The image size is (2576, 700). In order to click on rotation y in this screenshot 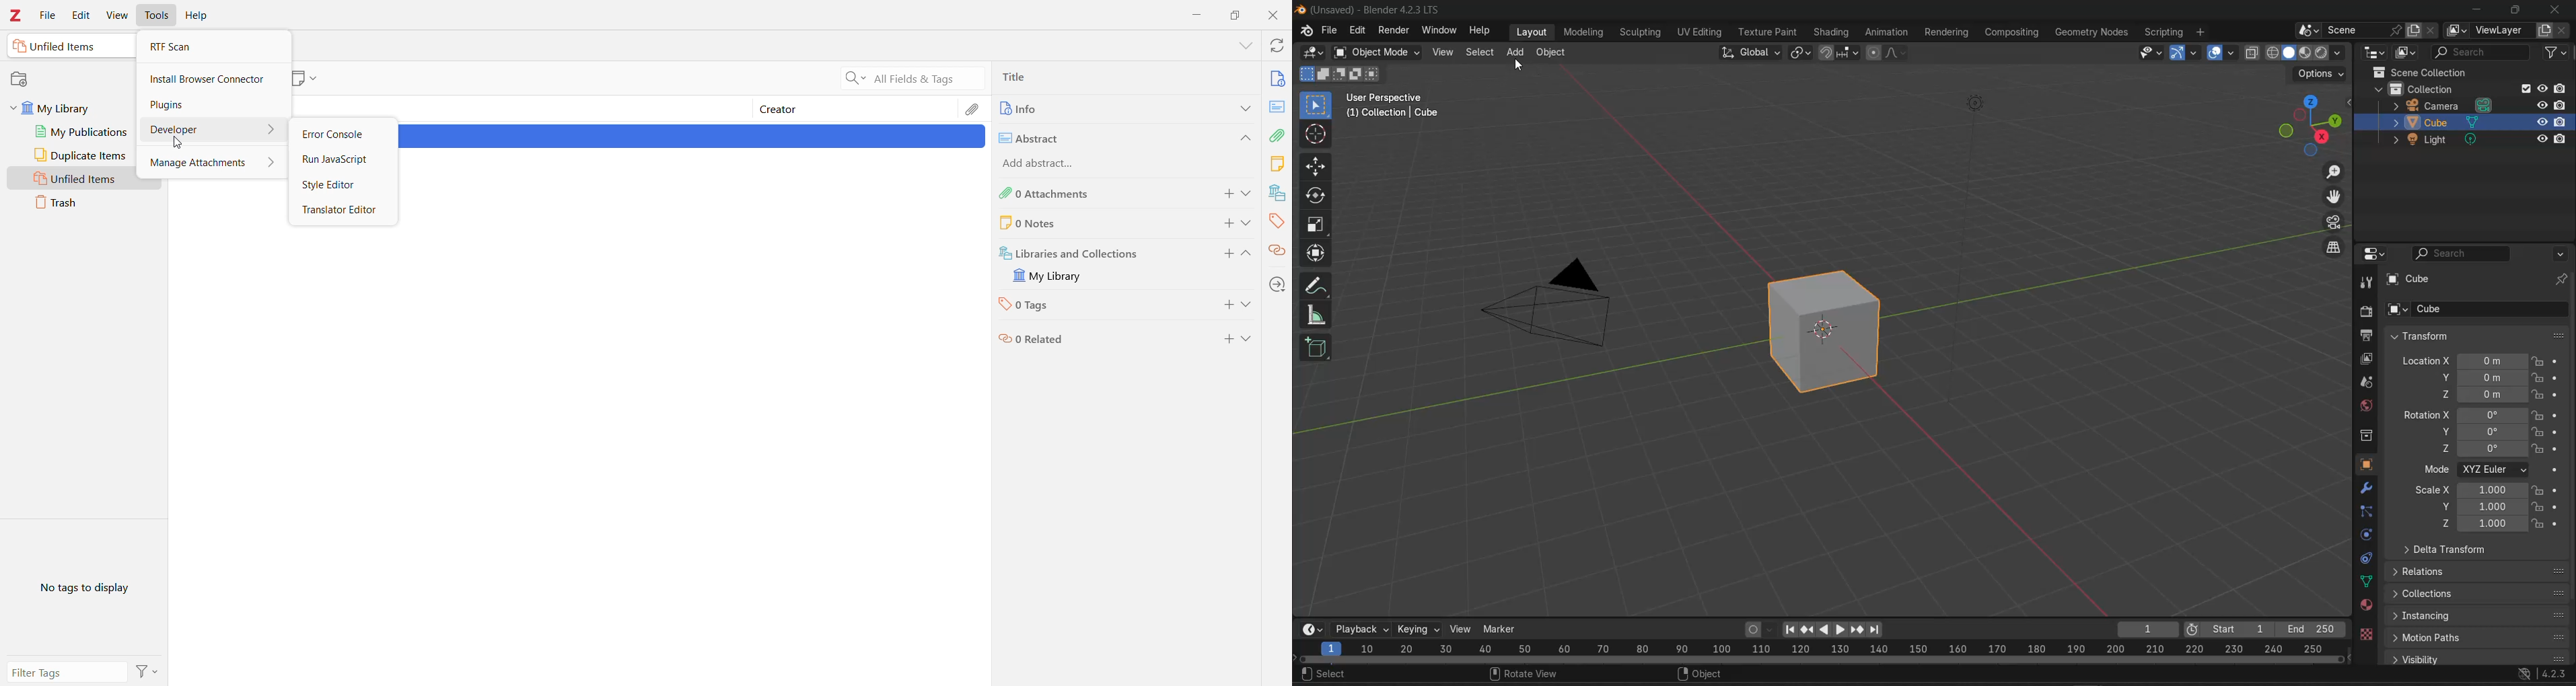, I will do `click(2484, 431)`.